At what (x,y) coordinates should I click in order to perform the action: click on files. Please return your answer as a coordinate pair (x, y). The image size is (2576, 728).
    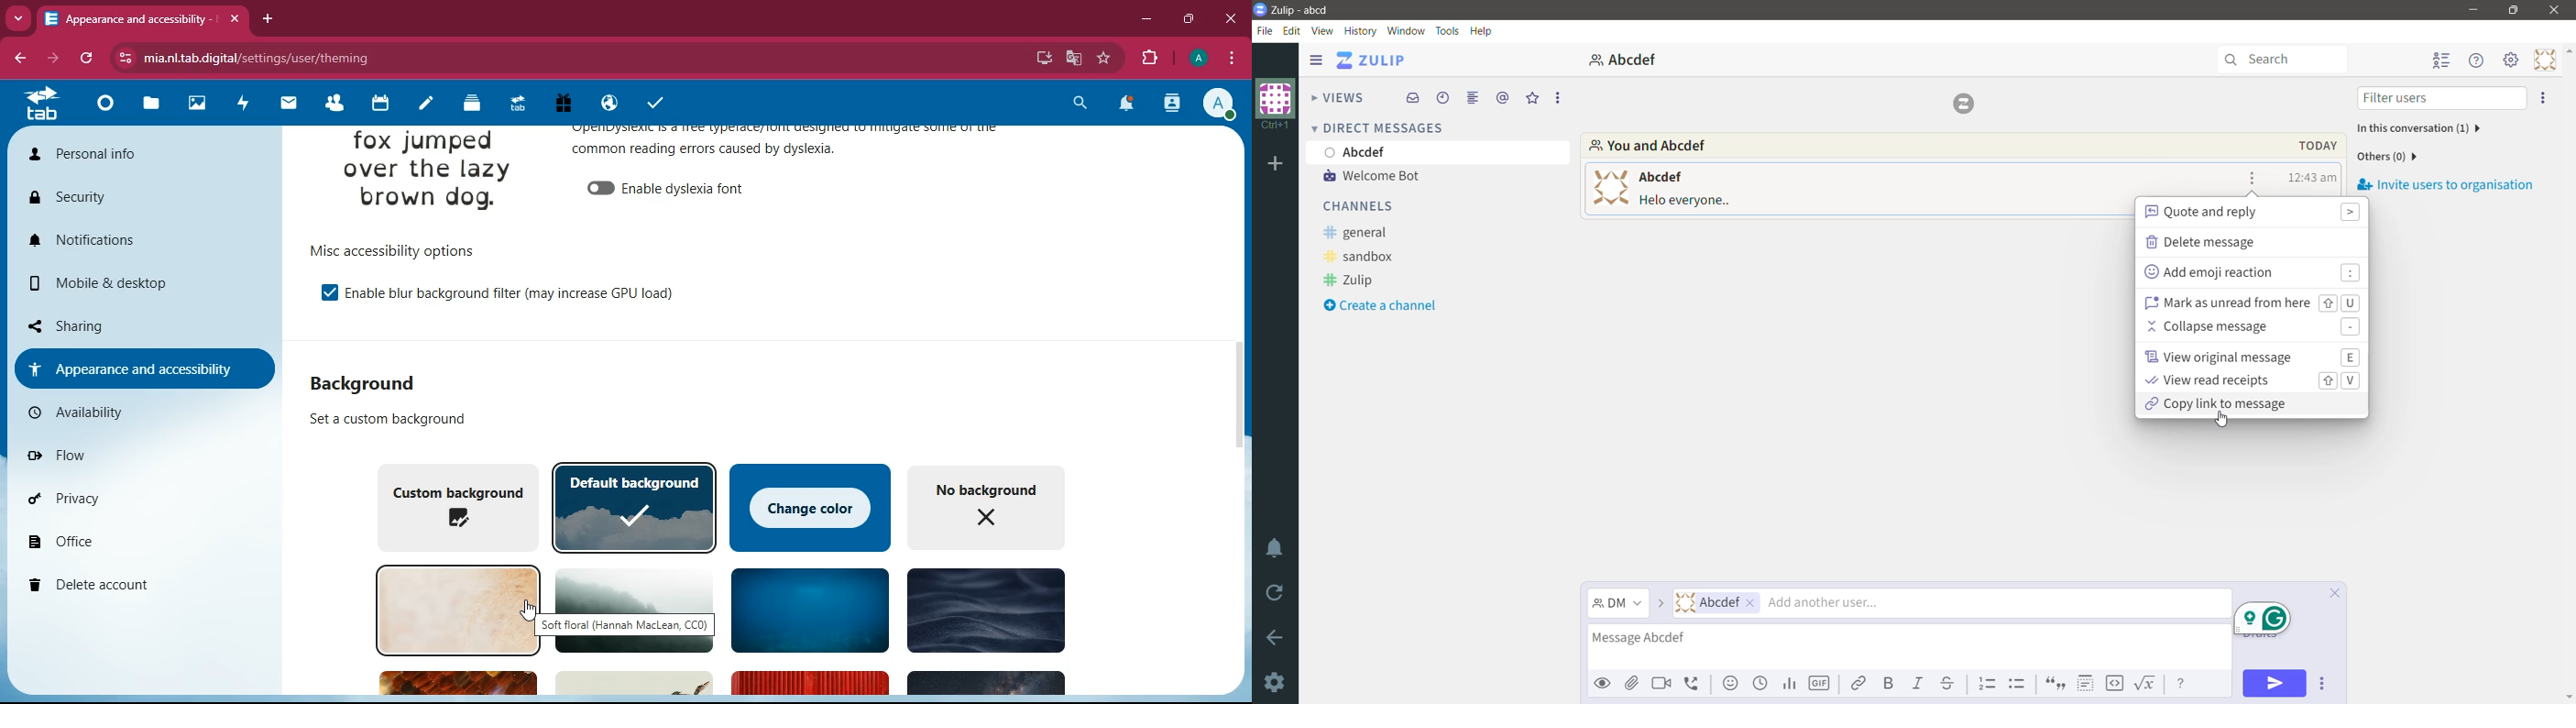
    Looking at the image, I should click on (150, 105).